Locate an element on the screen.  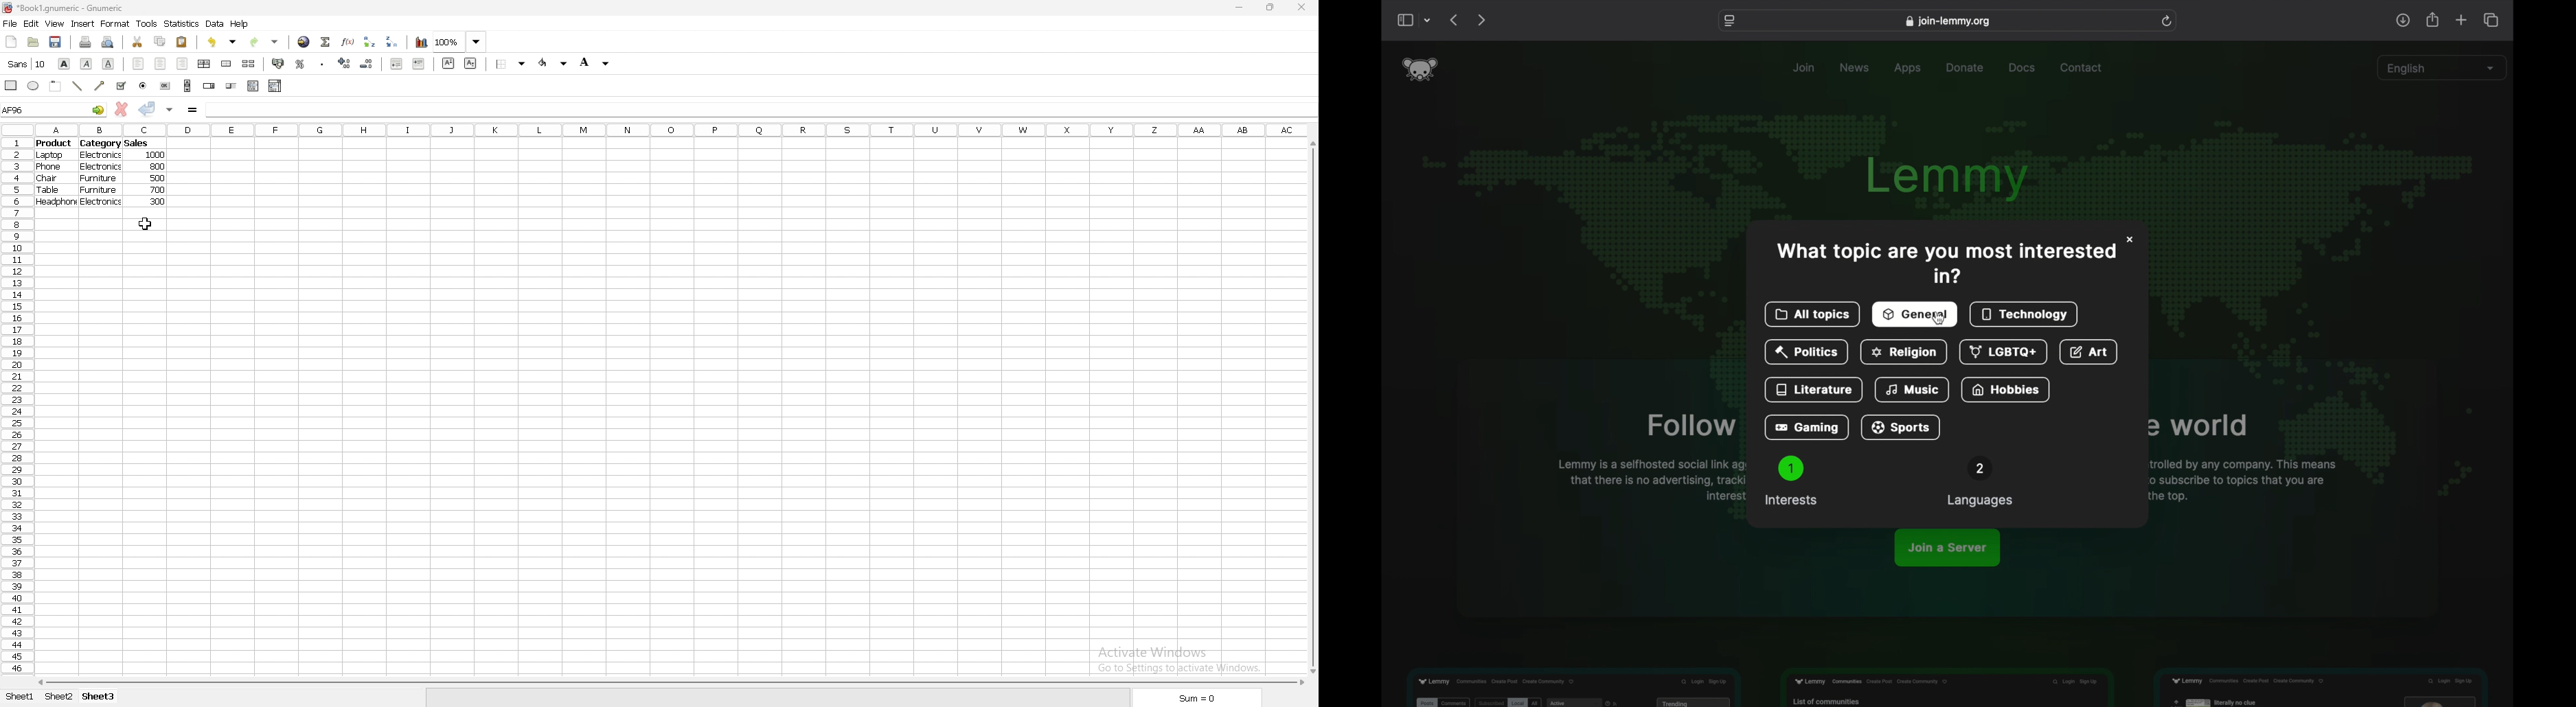
furniture is located at coordinates (99, 178).